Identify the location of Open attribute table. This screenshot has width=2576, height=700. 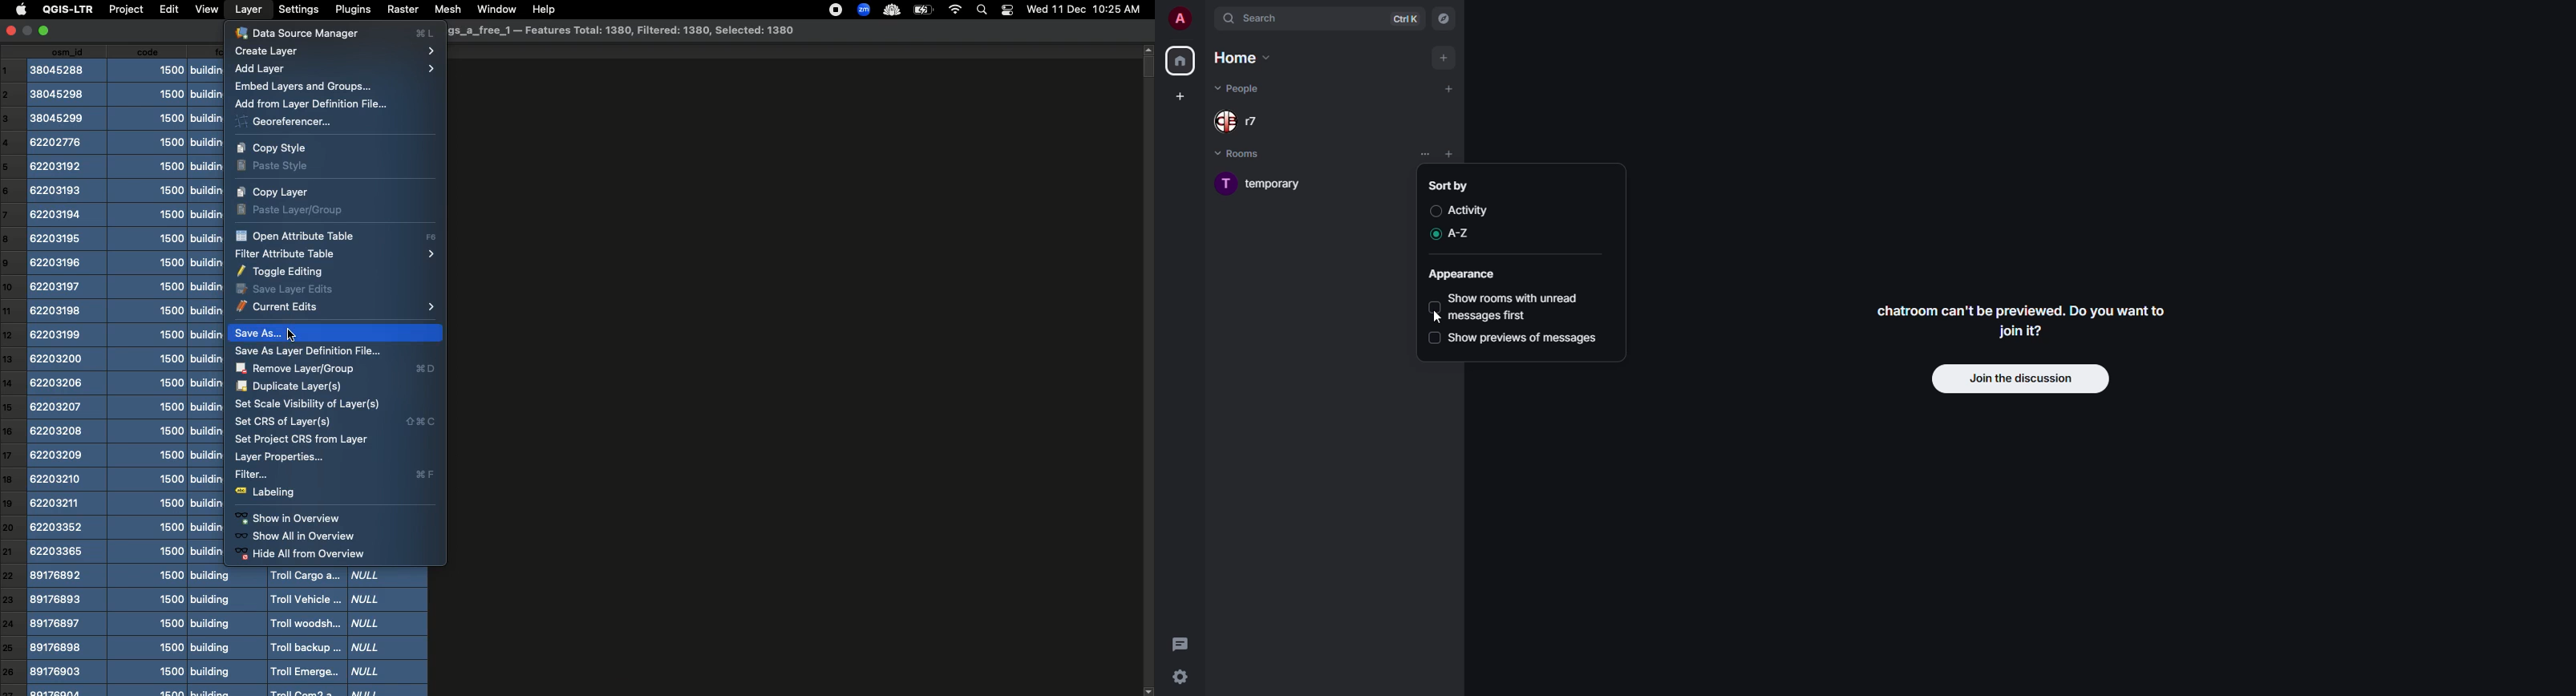
(334, 237).